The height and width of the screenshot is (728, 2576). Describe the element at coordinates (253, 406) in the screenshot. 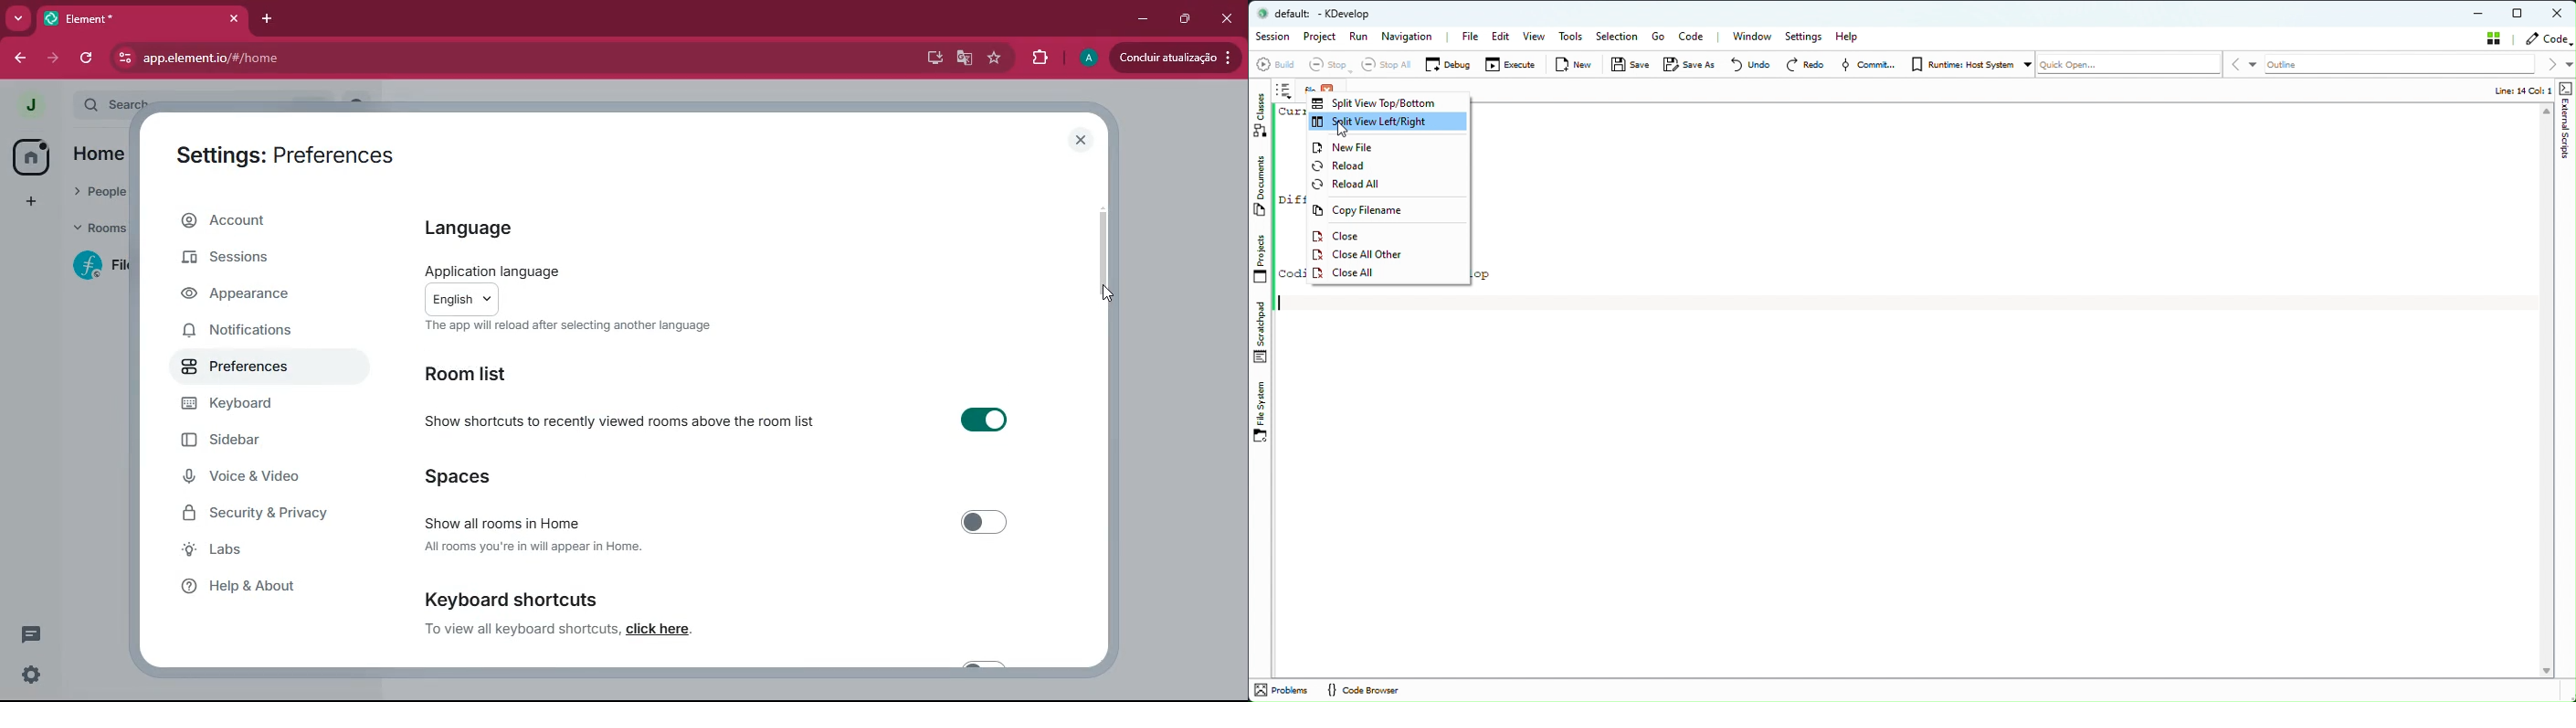

I see `keyboard` at that location.